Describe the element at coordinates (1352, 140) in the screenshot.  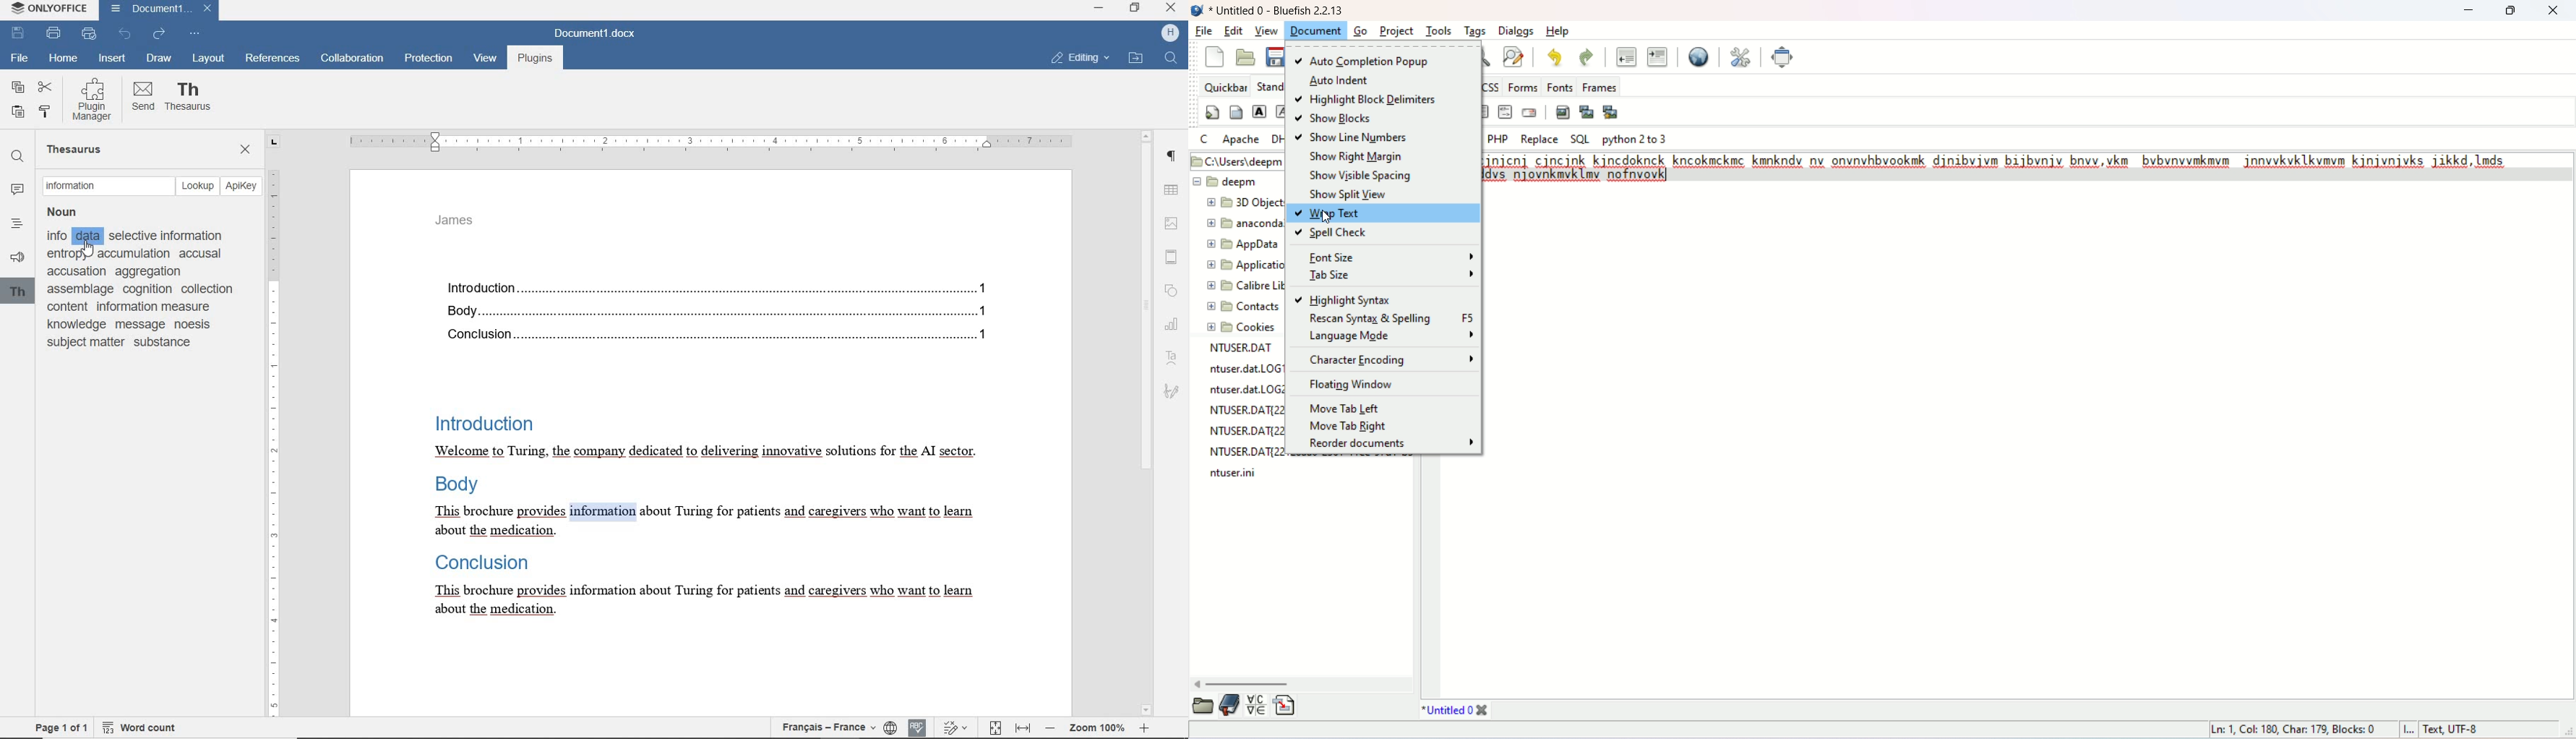
I see `show line numers` at that location.